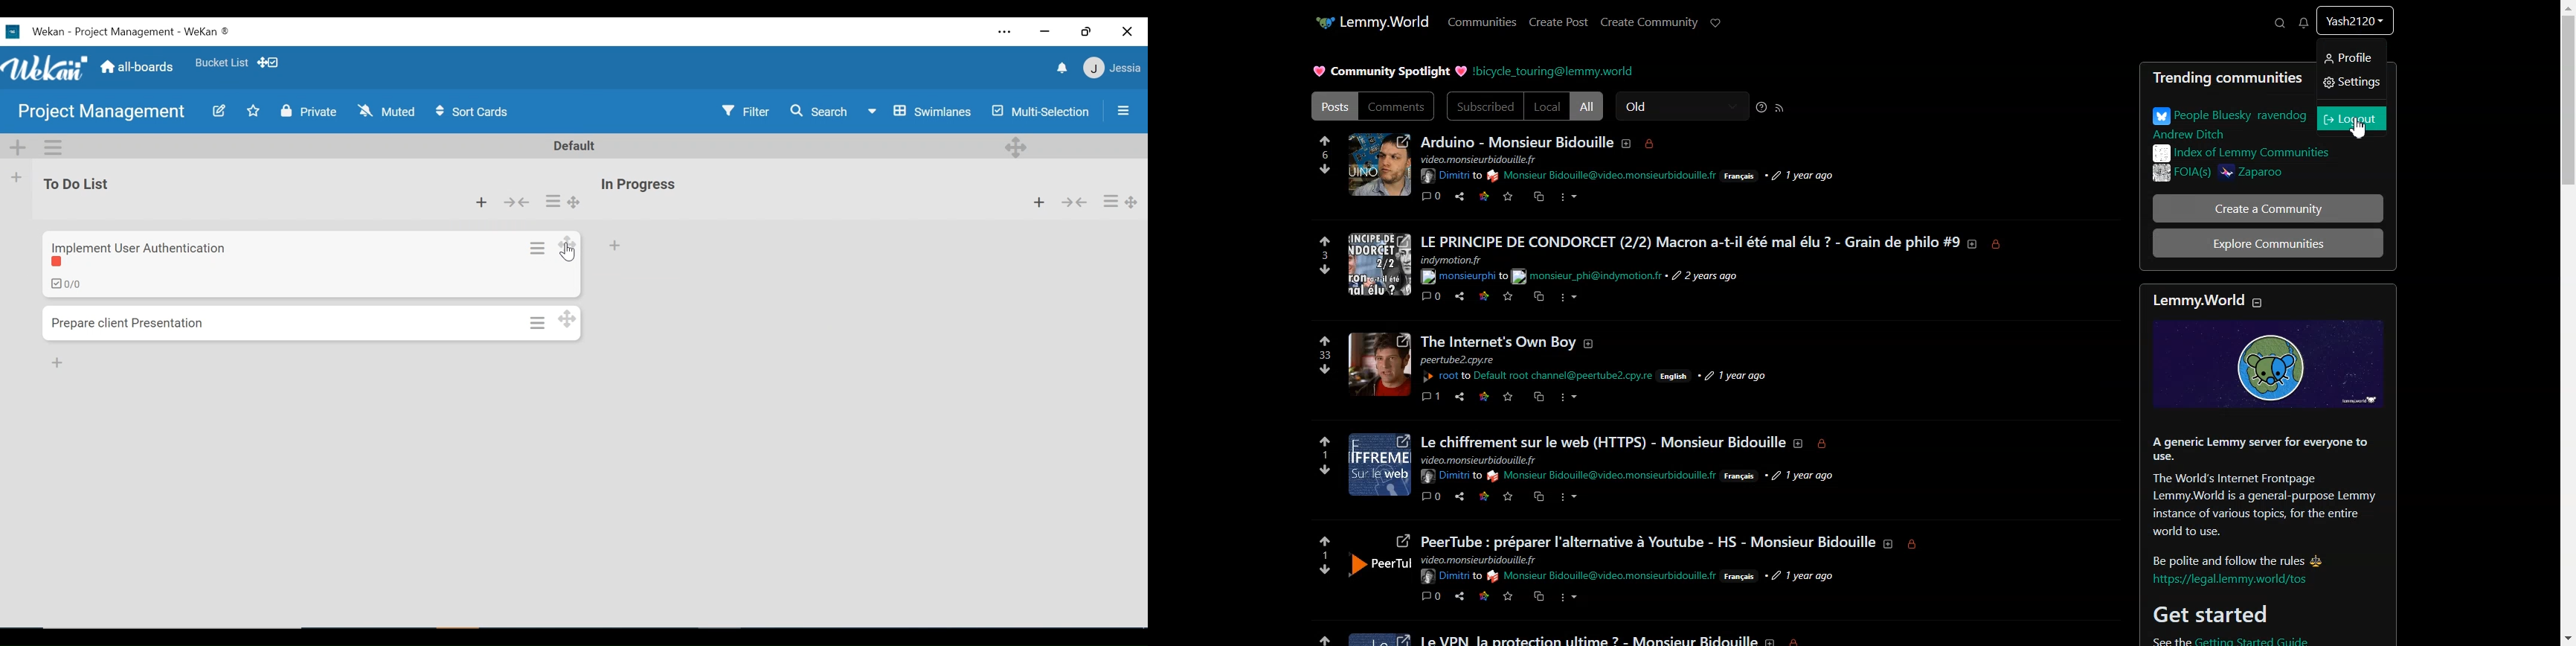 This screenshot has height=672, width=2576. I want to click on more, so click(1569, 599).